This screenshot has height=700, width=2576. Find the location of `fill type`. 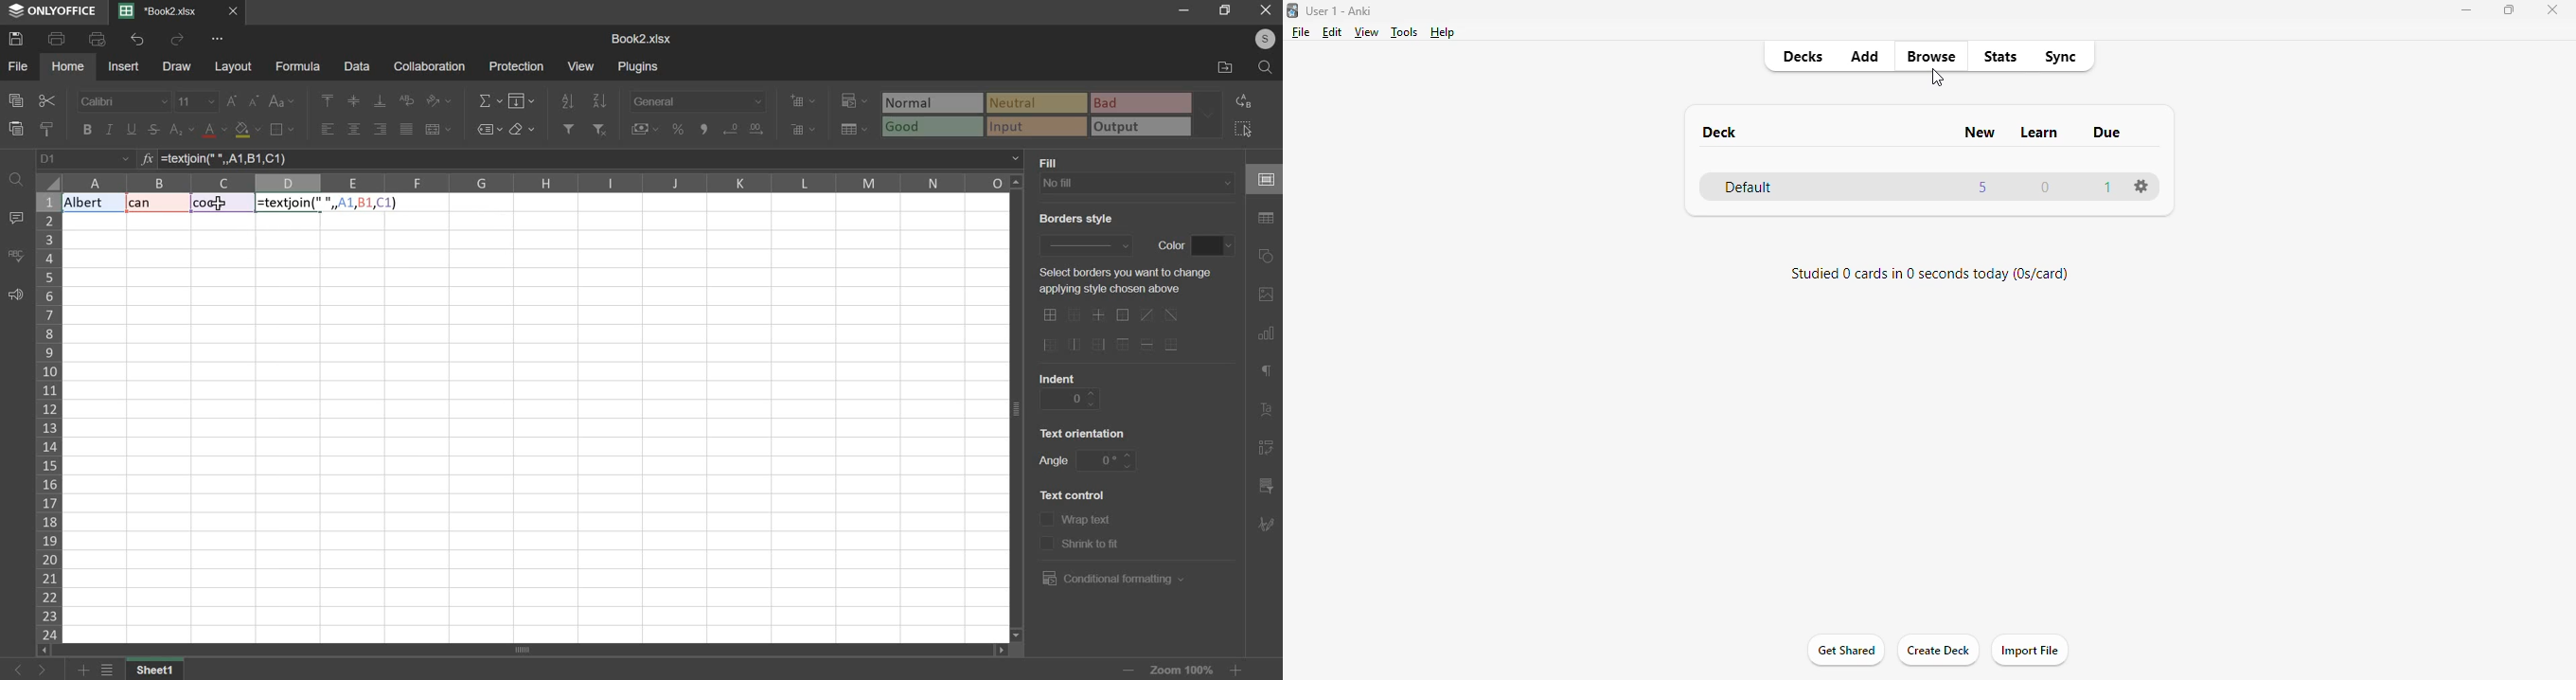

fill type is located at coordinates (1137, 183).